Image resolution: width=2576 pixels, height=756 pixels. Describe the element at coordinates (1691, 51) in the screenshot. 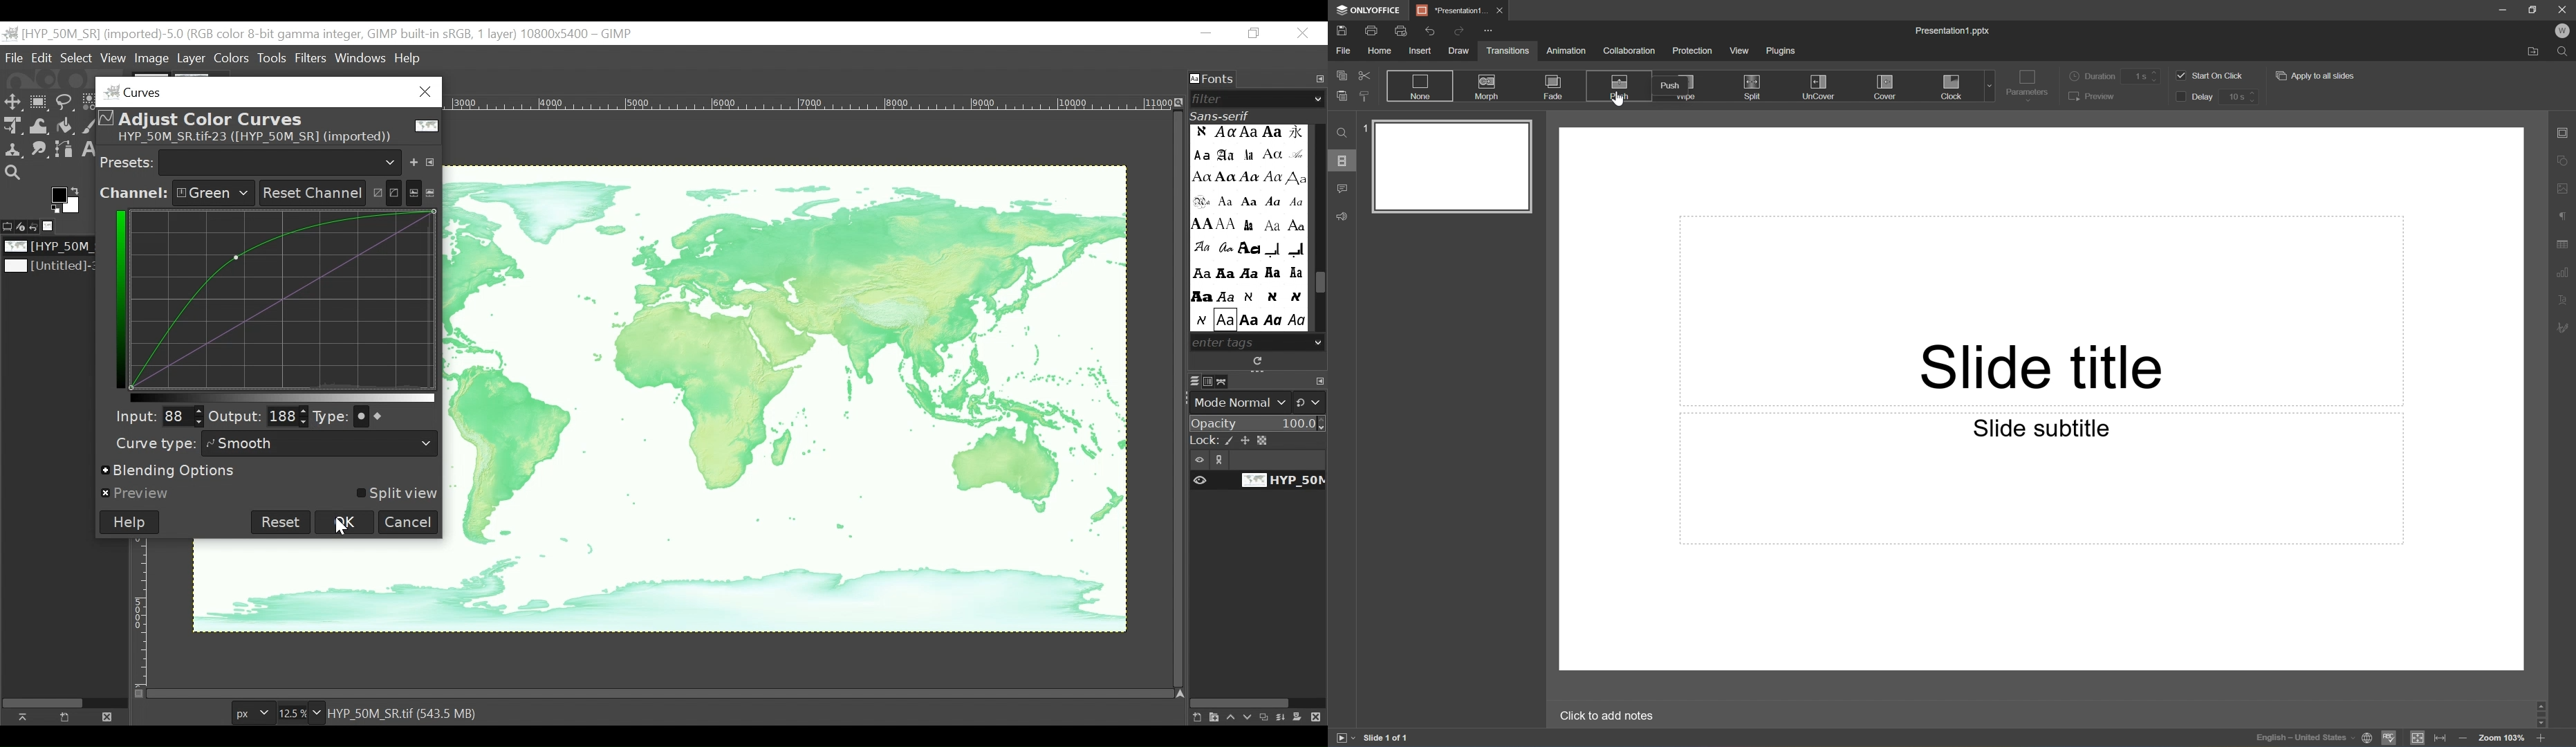

I see `Protection` at that location.